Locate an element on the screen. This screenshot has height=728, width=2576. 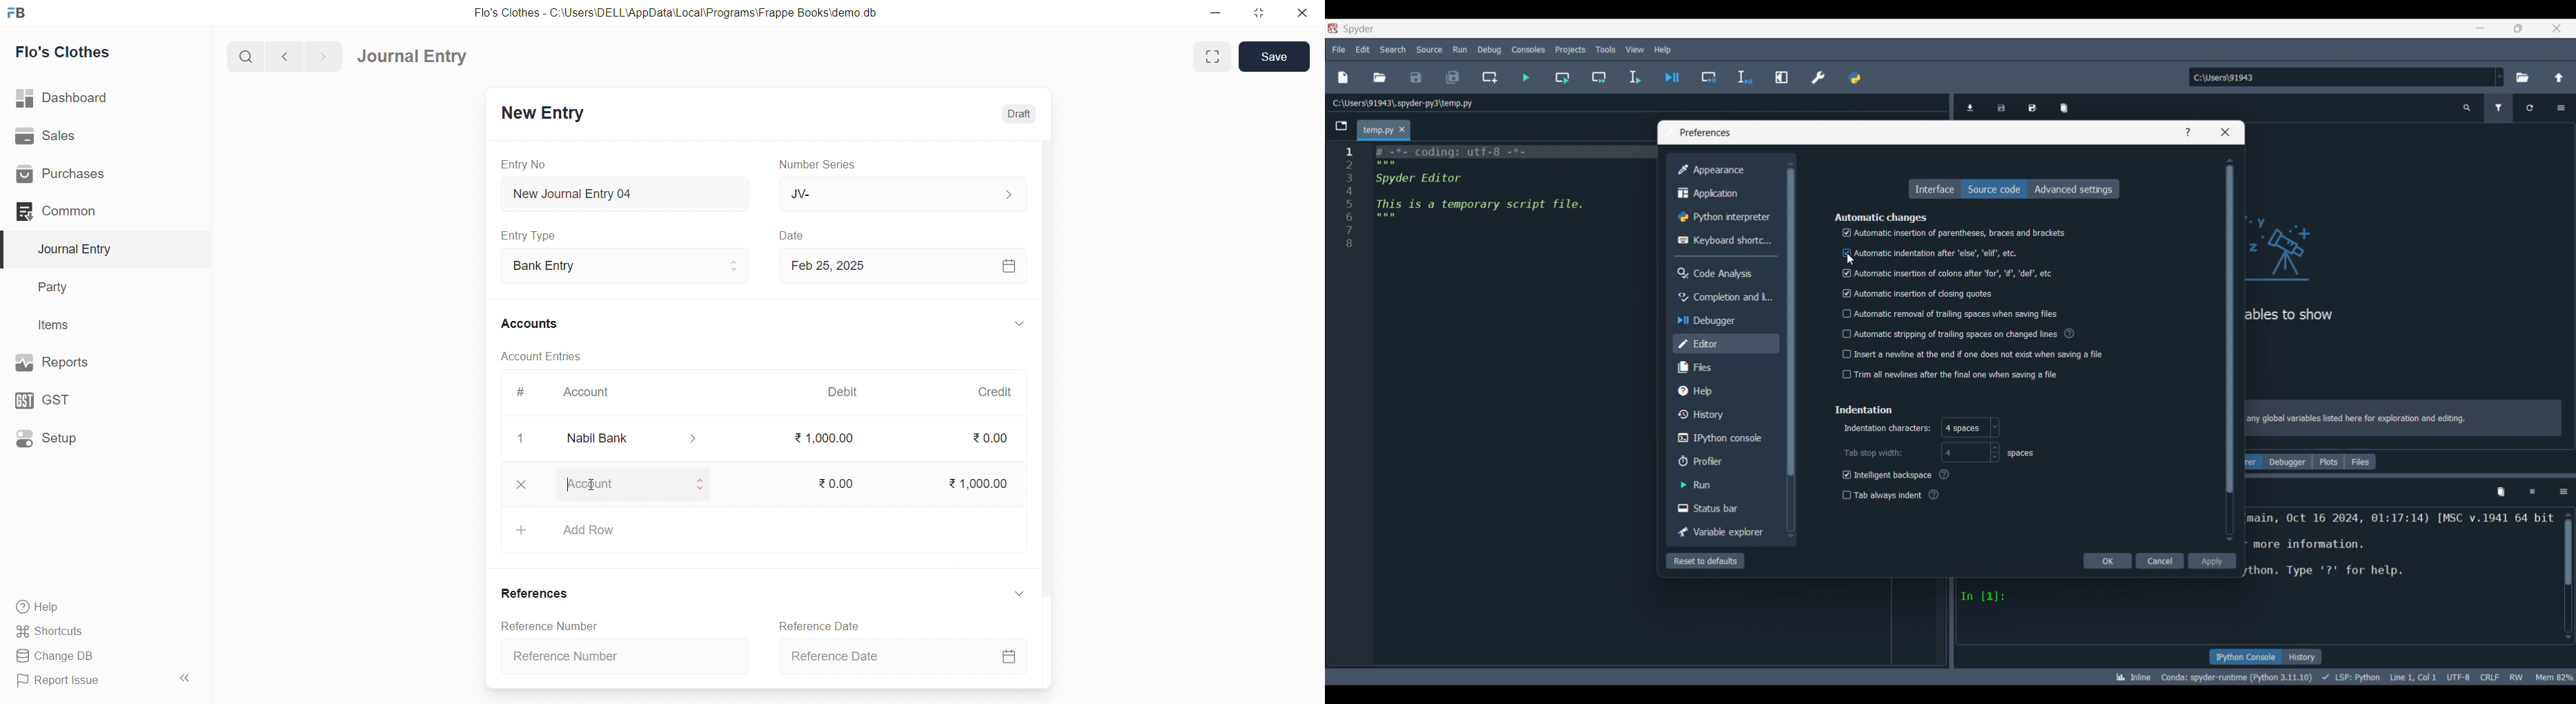
Vertical slide bar is located at coordinates (1790, 349).